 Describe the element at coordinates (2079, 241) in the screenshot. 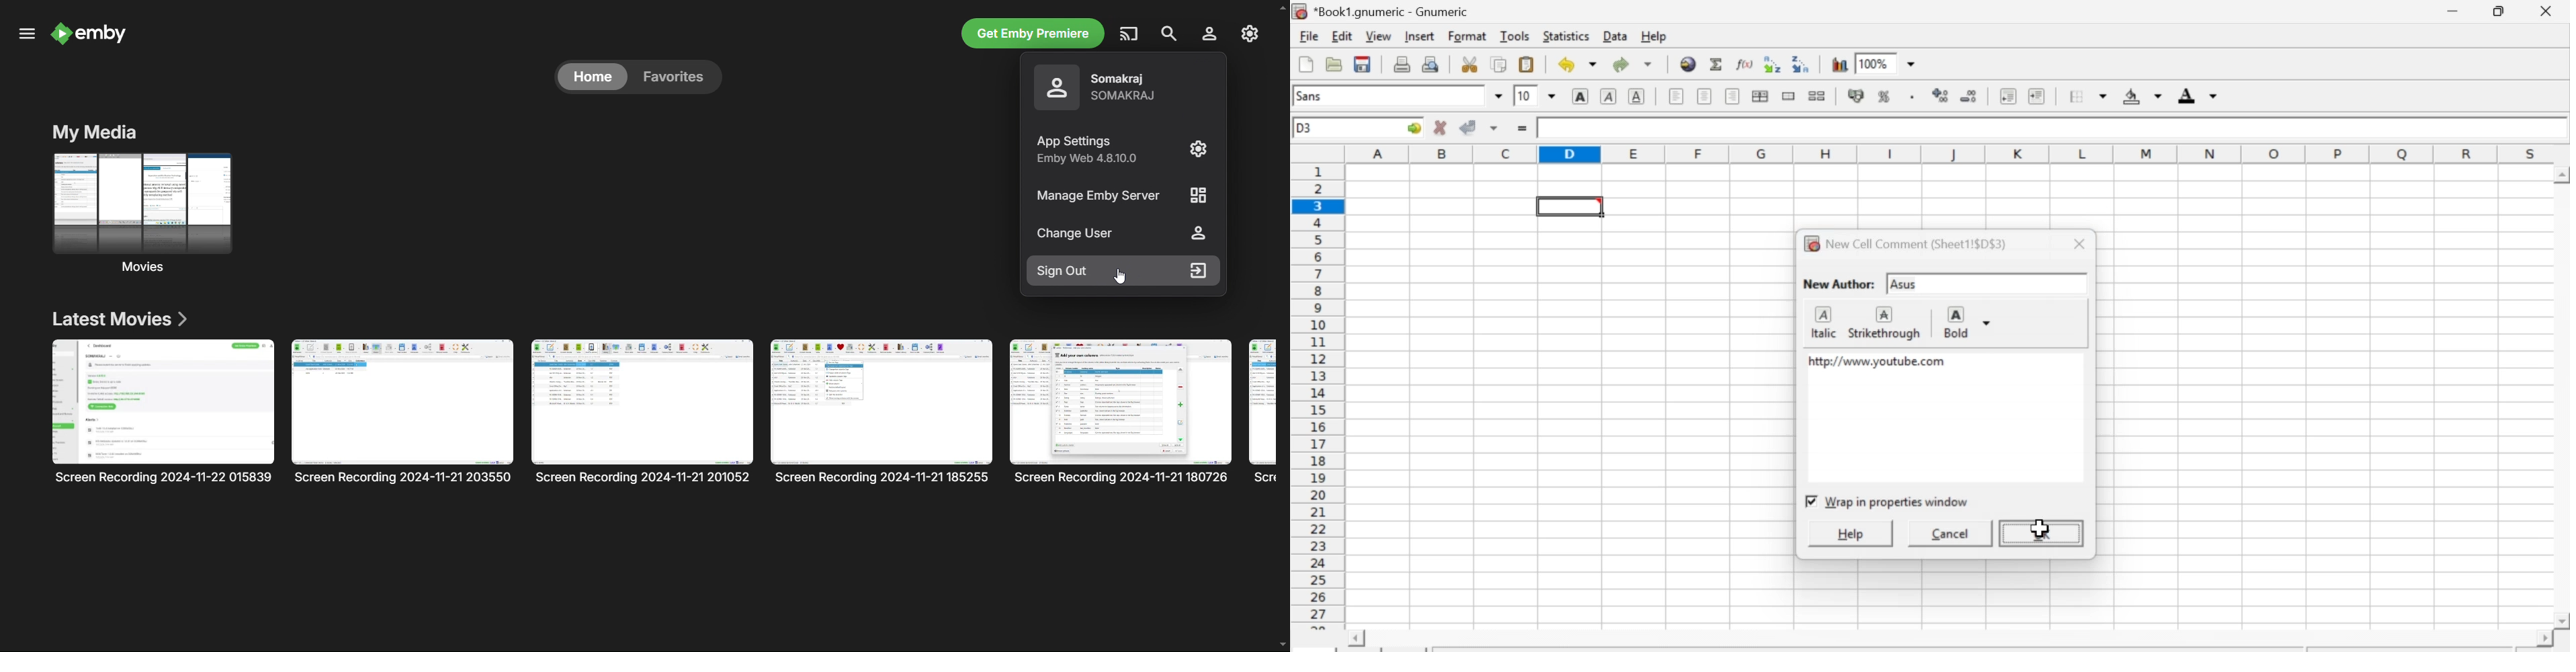

I see `close` at that location.